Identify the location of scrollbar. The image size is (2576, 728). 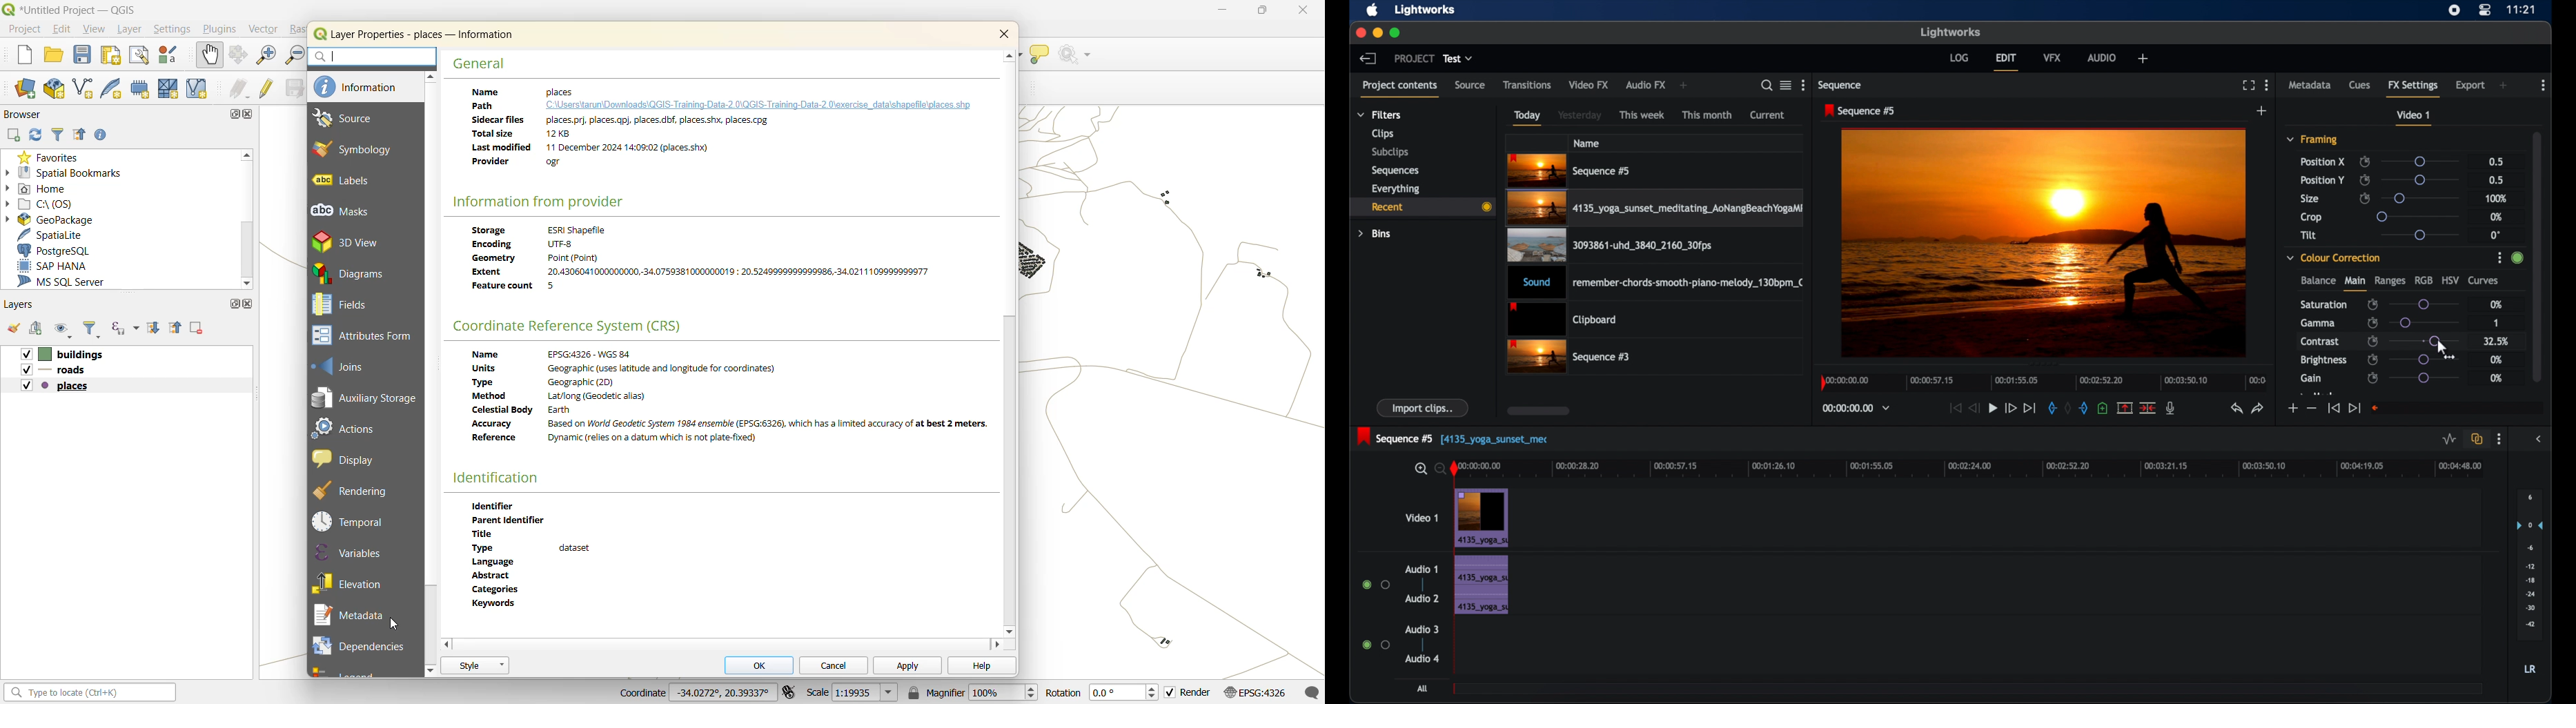
(2539, 255).